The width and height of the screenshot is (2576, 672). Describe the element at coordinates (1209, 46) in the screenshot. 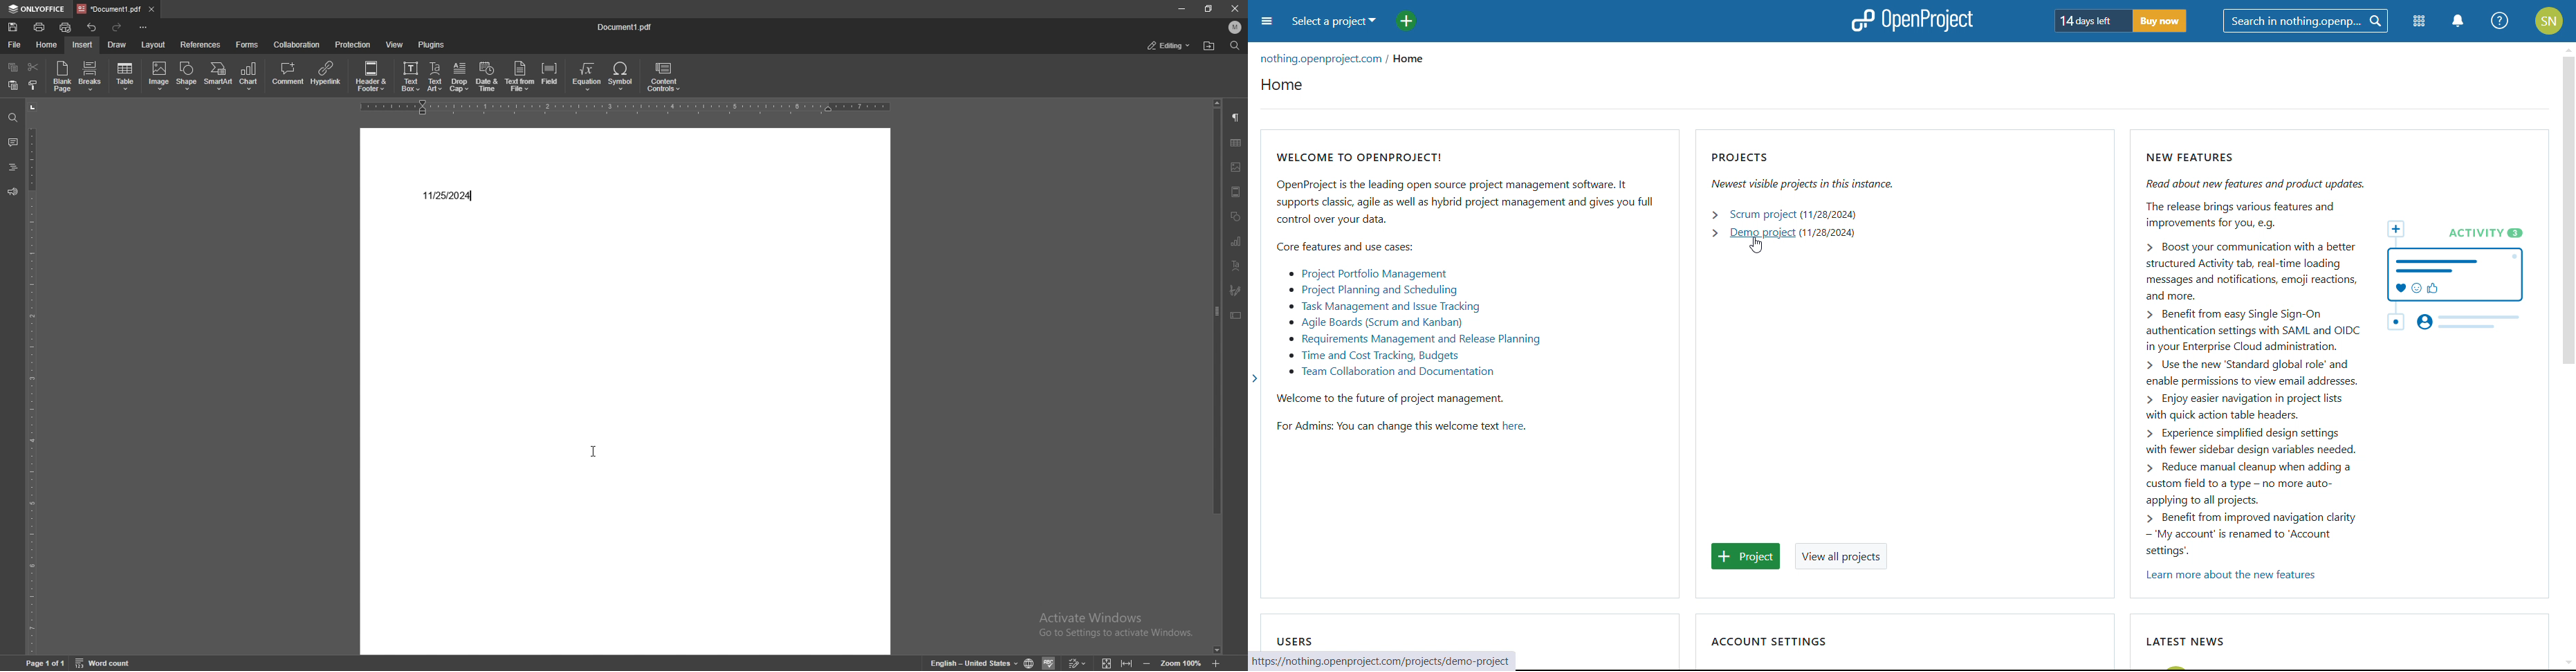

I see `find in folder` at that location.